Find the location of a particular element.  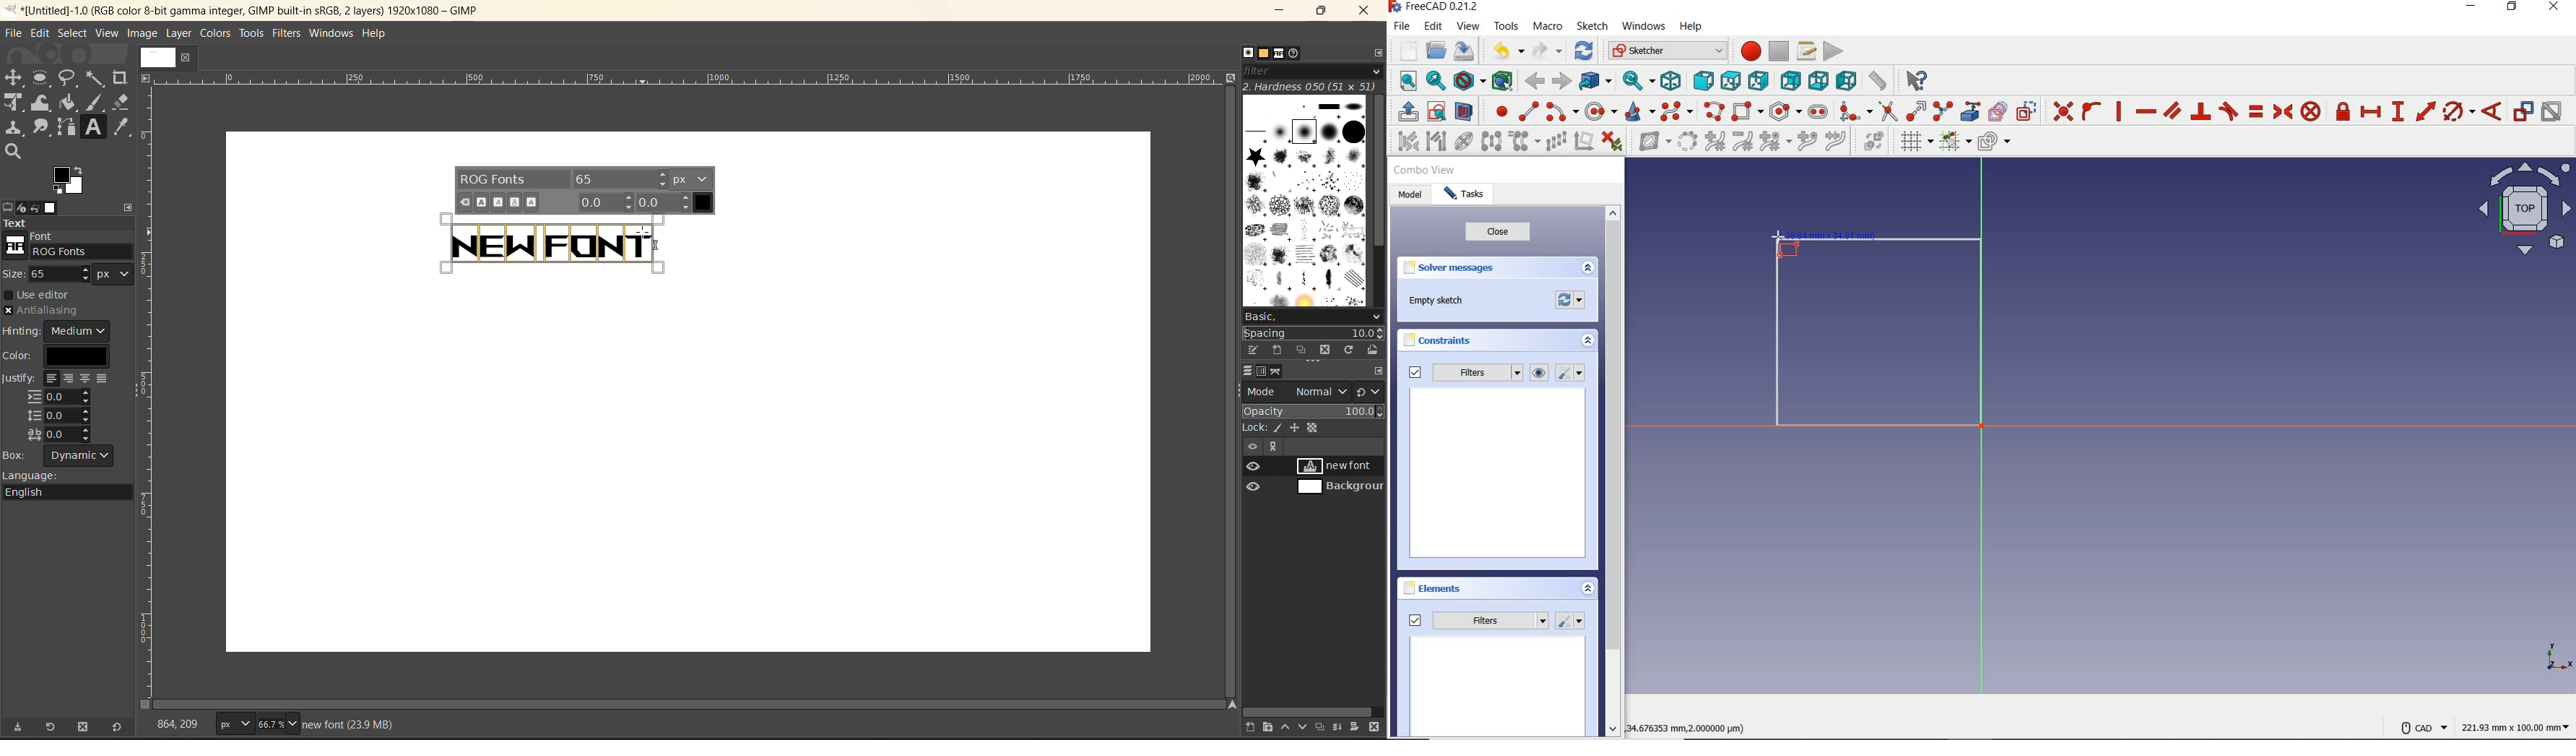

constrain parallel is located at coordinates (2172, 111).